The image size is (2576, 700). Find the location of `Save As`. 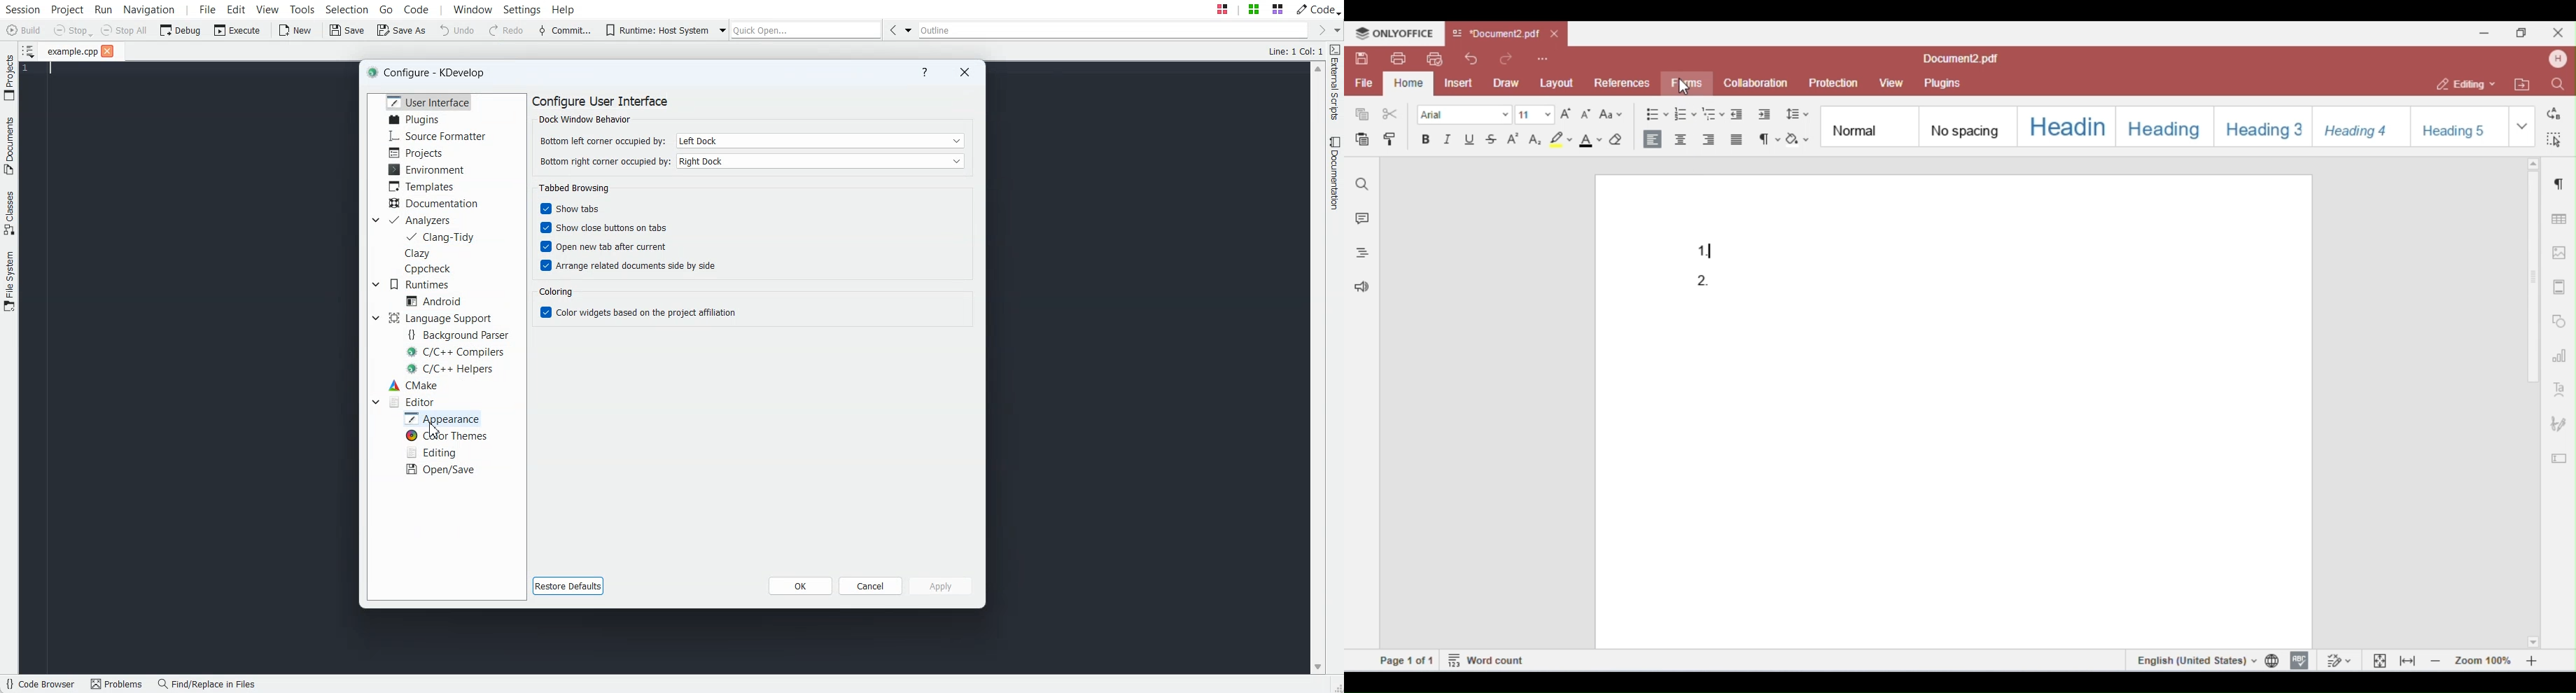

Save As is located at coordinates (400, 29).